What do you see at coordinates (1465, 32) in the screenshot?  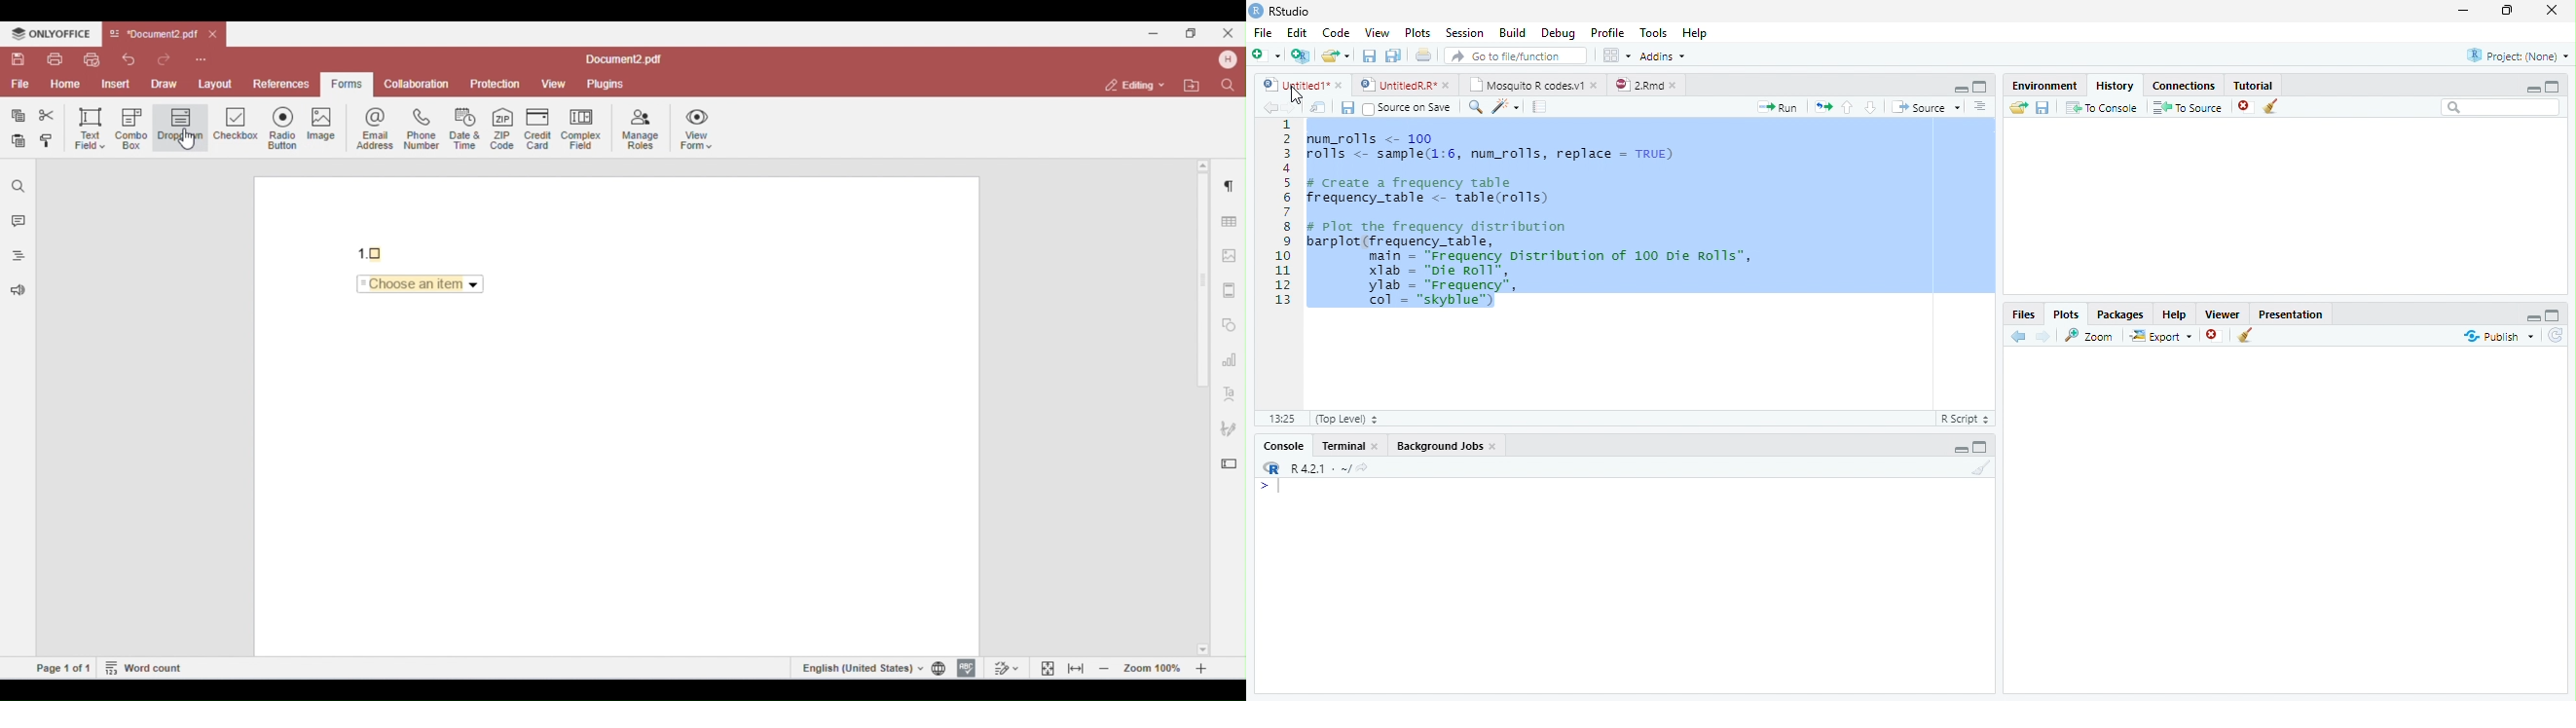 I see `Session` at bounding box center [1465, 32].